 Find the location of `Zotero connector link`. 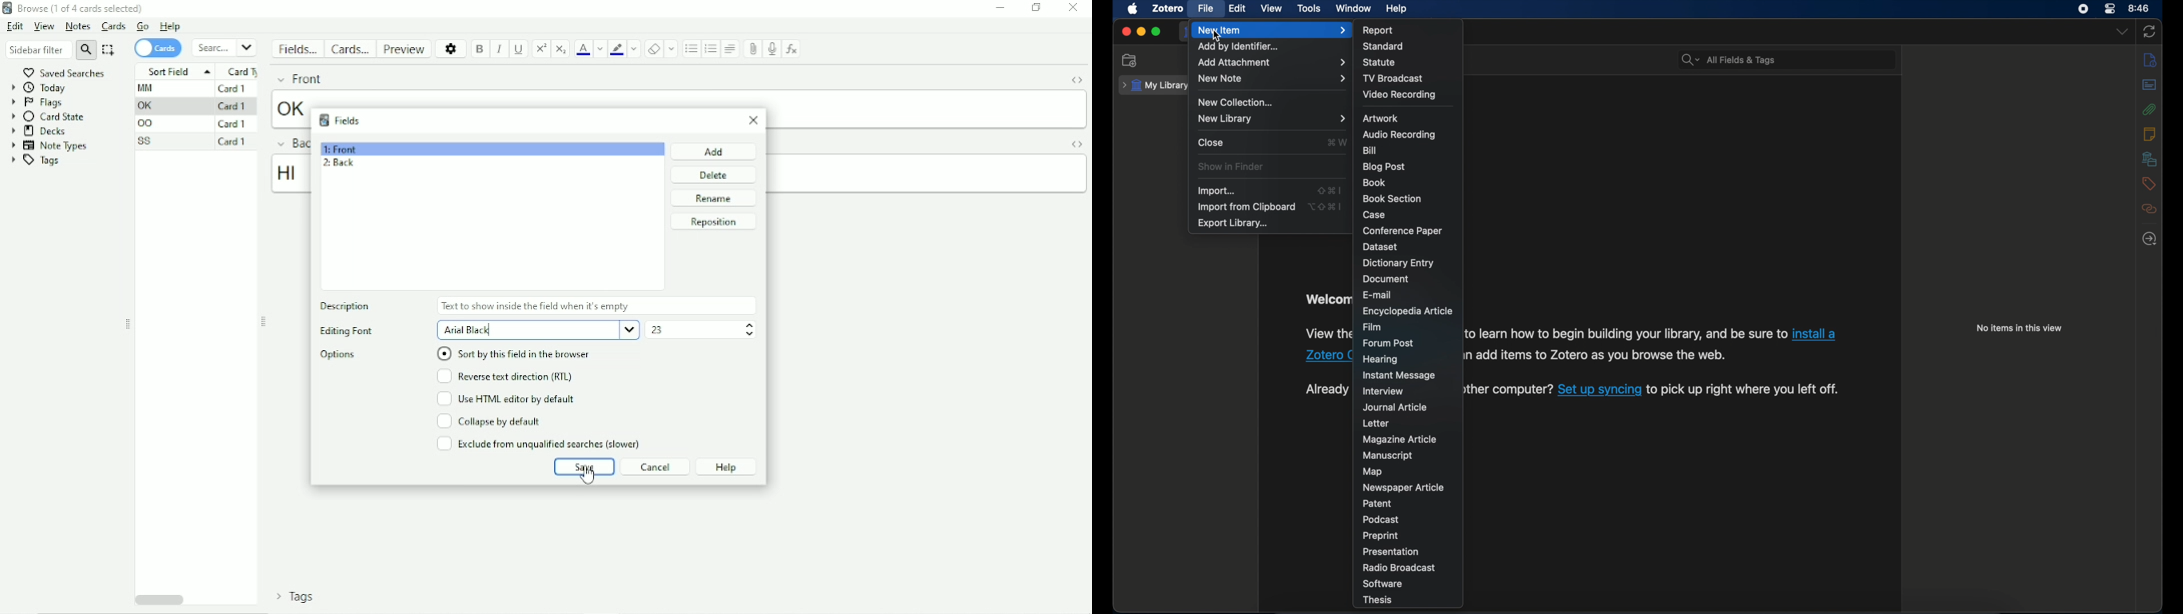

Zotero connector link is located at coordinates (1327, 356).